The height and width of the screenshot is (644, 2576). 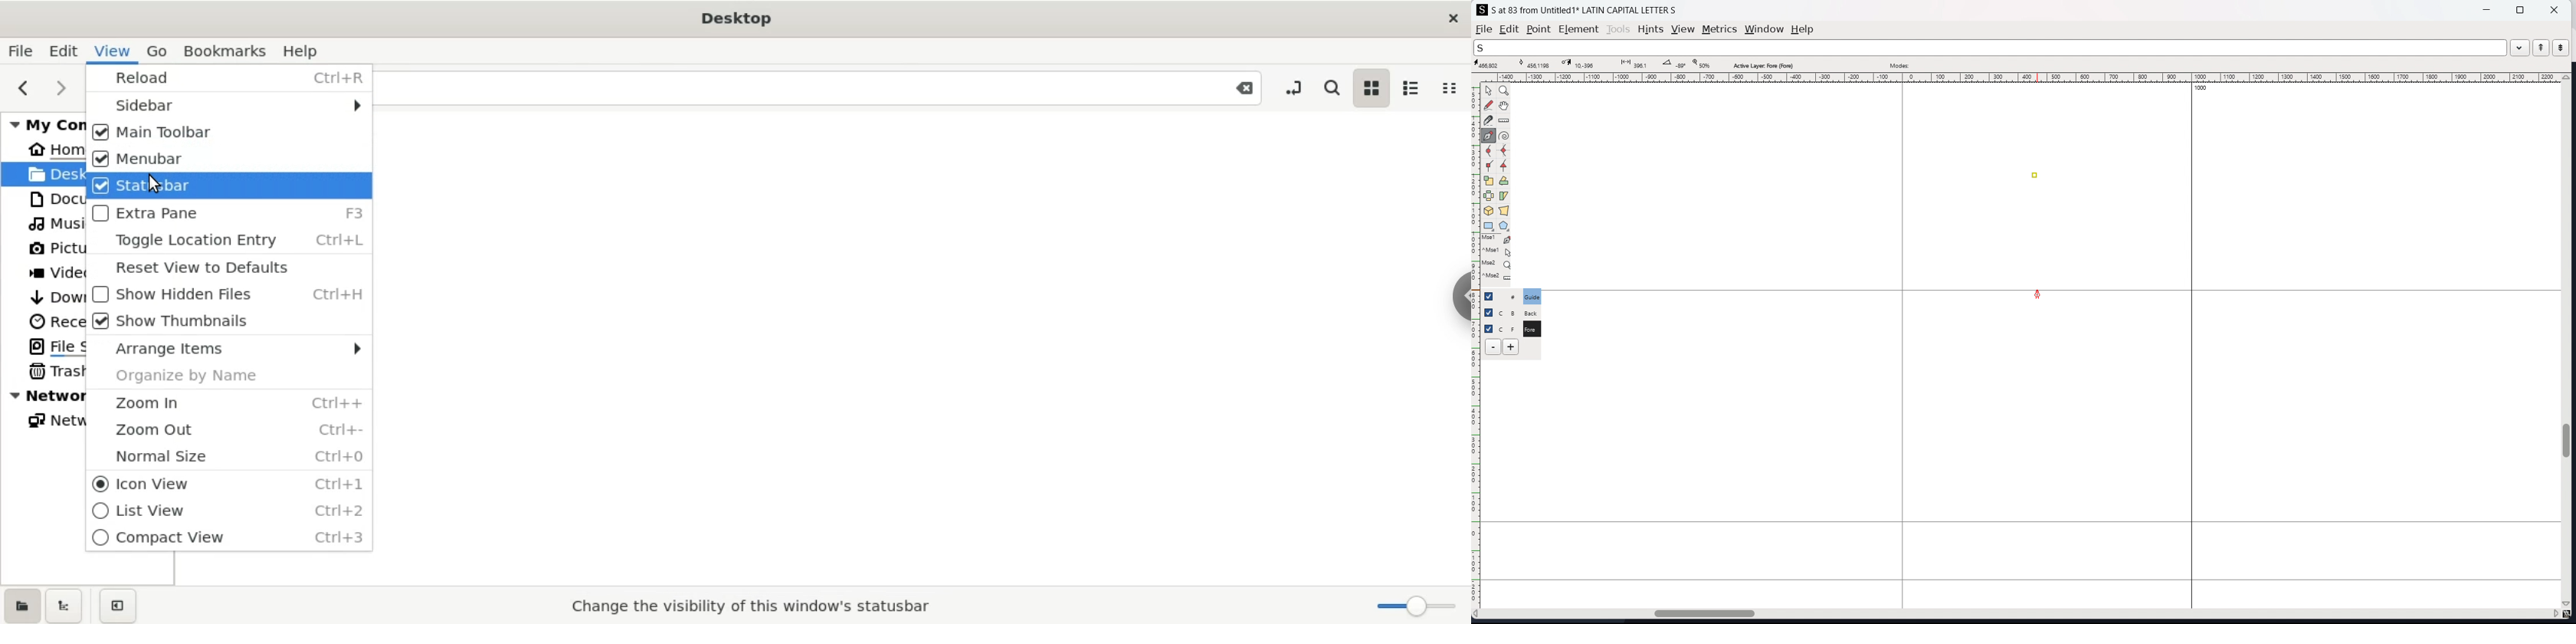 I want to click on add a curve point, so click(x=1489, y=151).